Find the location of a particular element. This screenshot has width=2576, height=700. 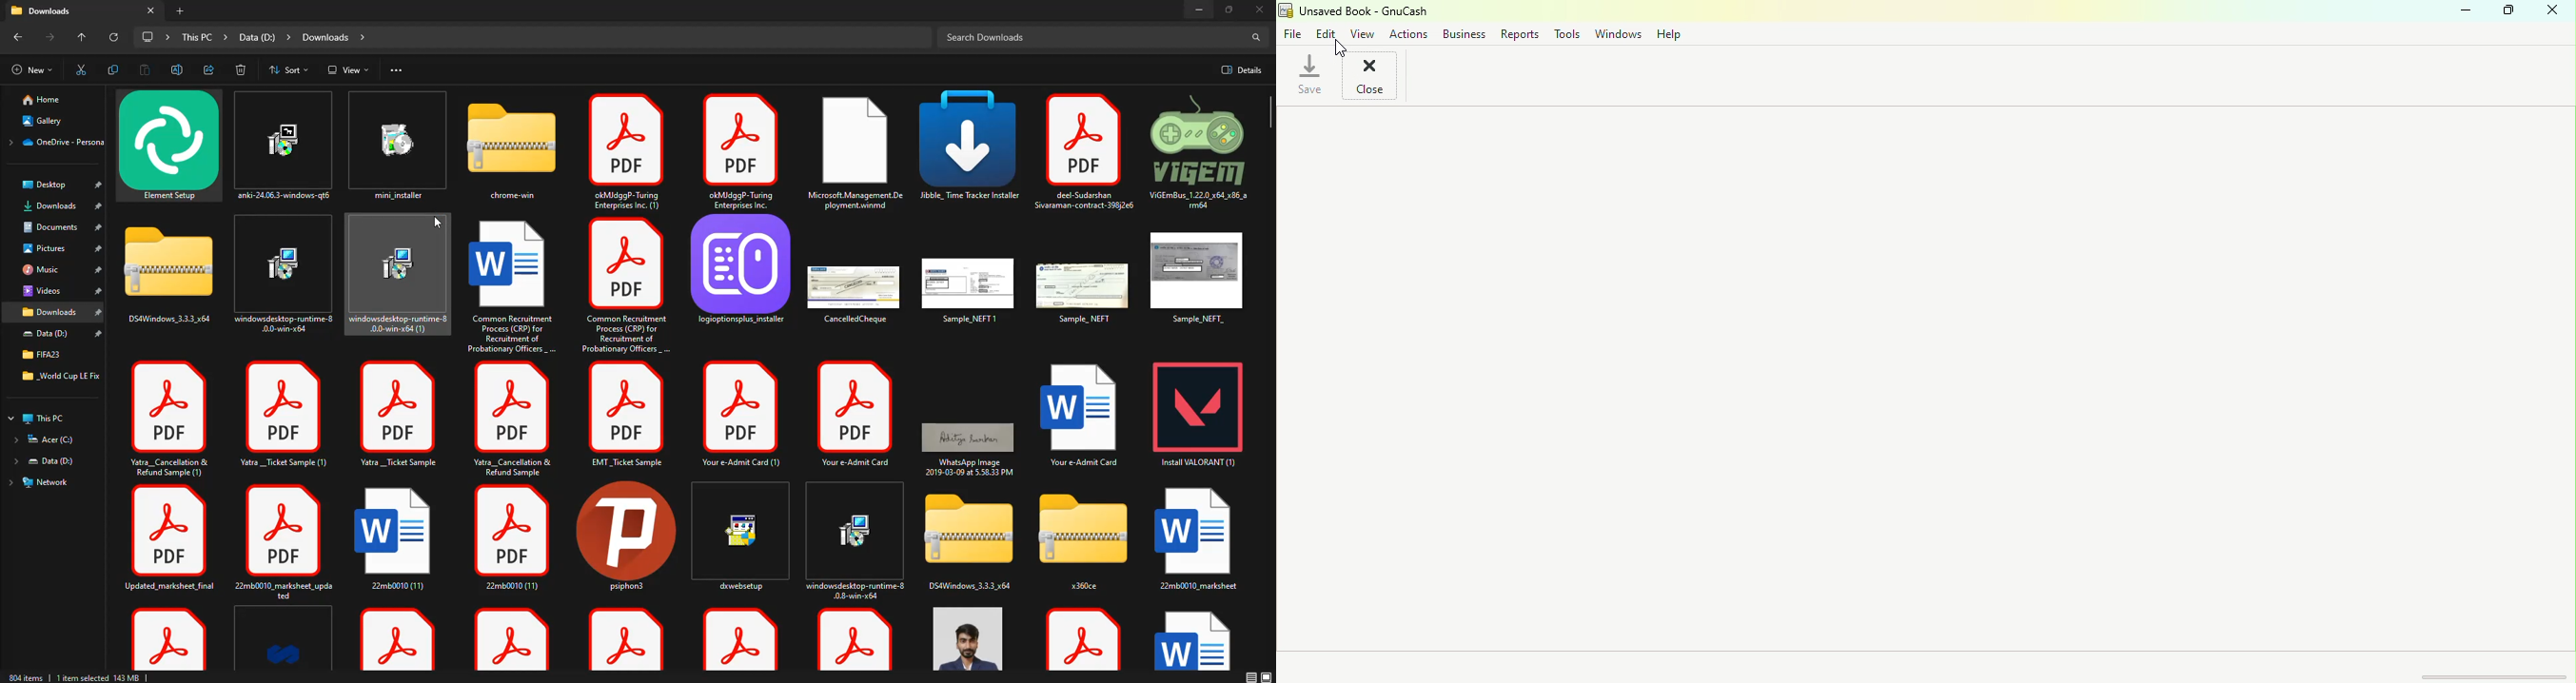

copy is located at coordinates (114, 72).